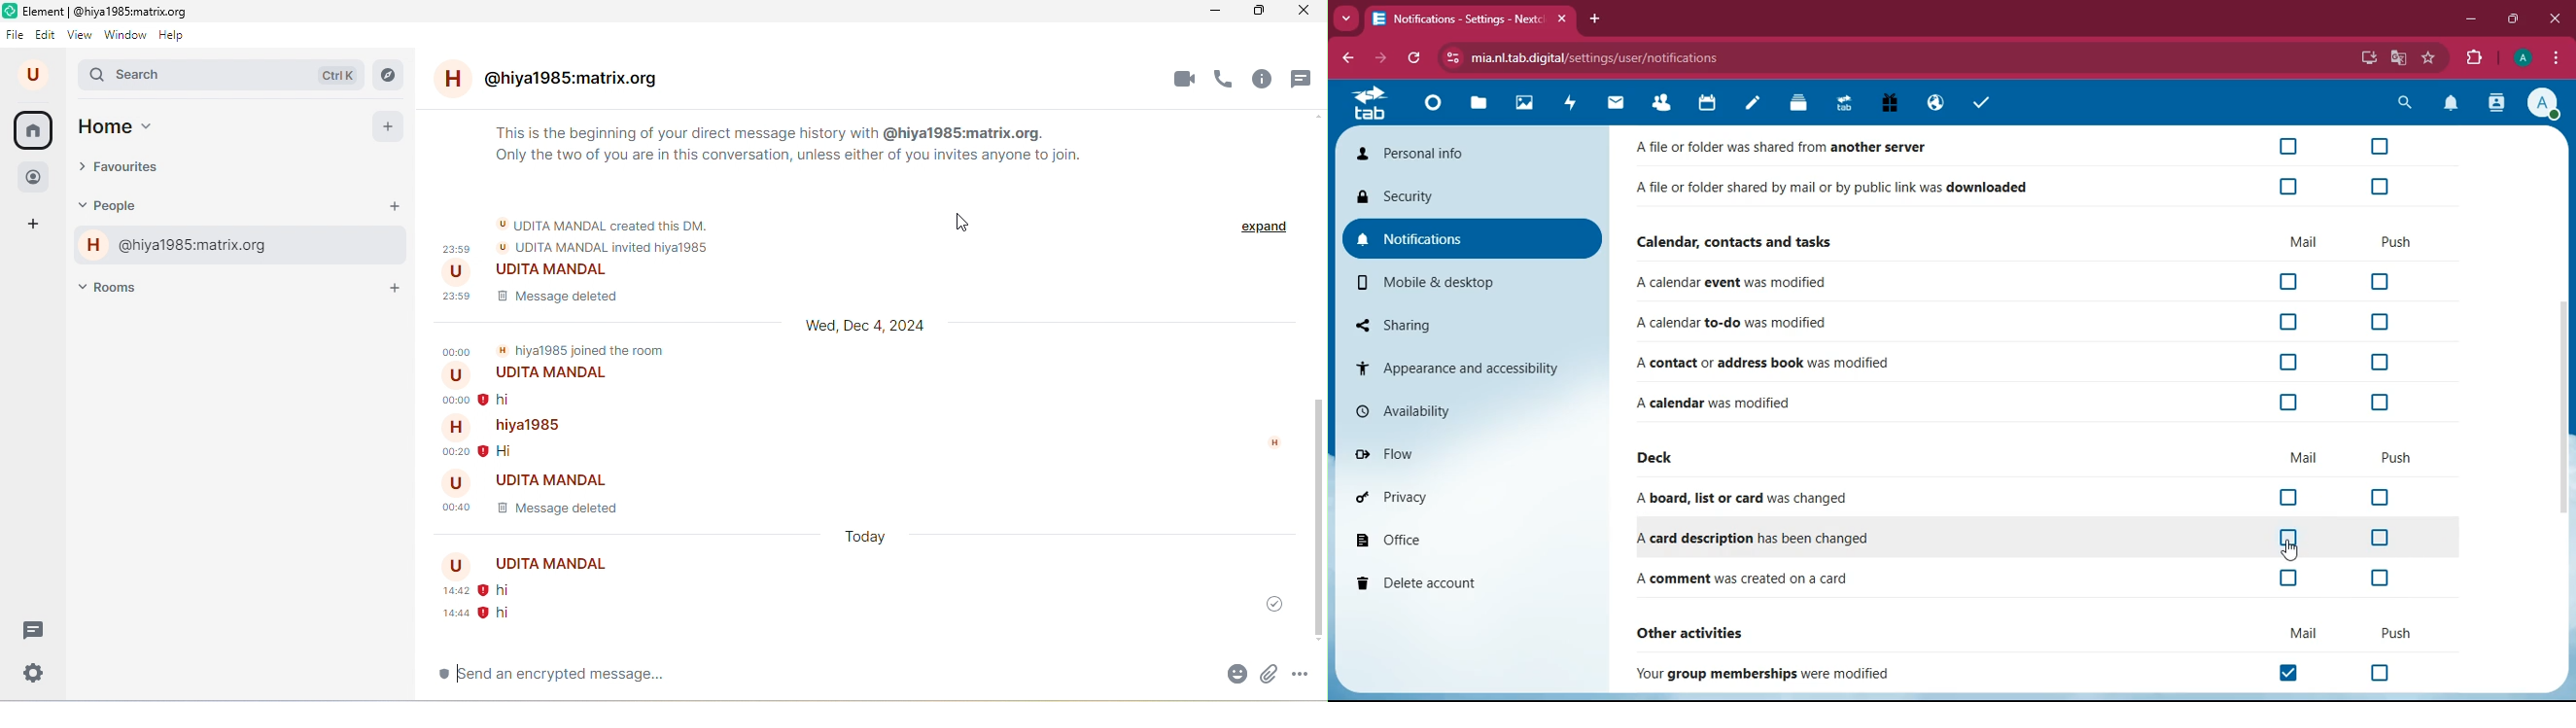 The width and height of the screenshot is (2576, 728). What do you see at coordinates (1738, 241) in the screenshot?
I see `Calendar, contacts and tasks` at bounding box center [1738, 241].